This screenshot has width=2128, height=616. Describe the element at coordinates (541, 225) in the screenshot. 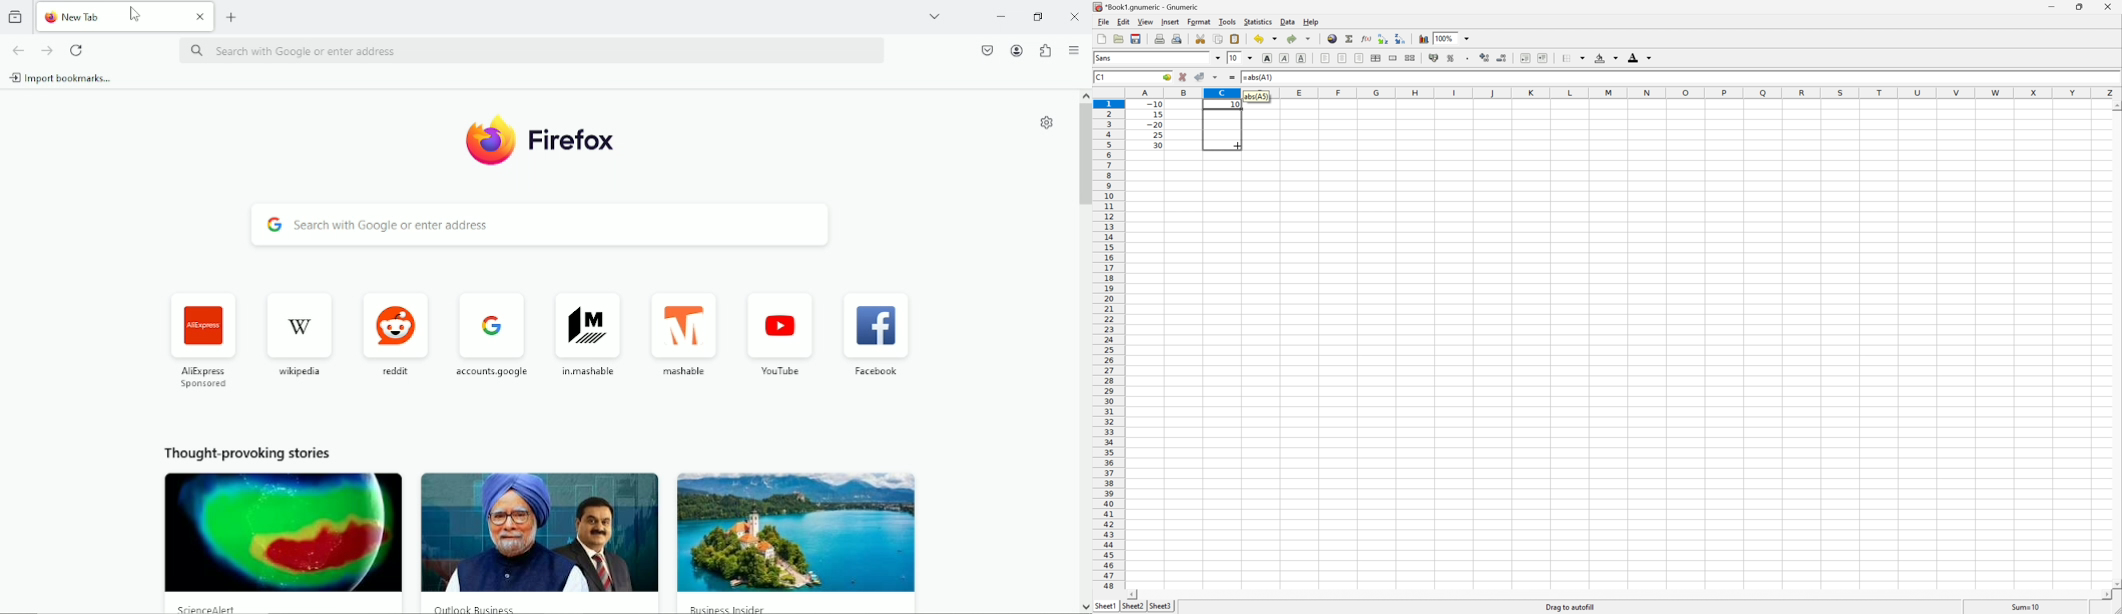

I see `search bar` at that location.